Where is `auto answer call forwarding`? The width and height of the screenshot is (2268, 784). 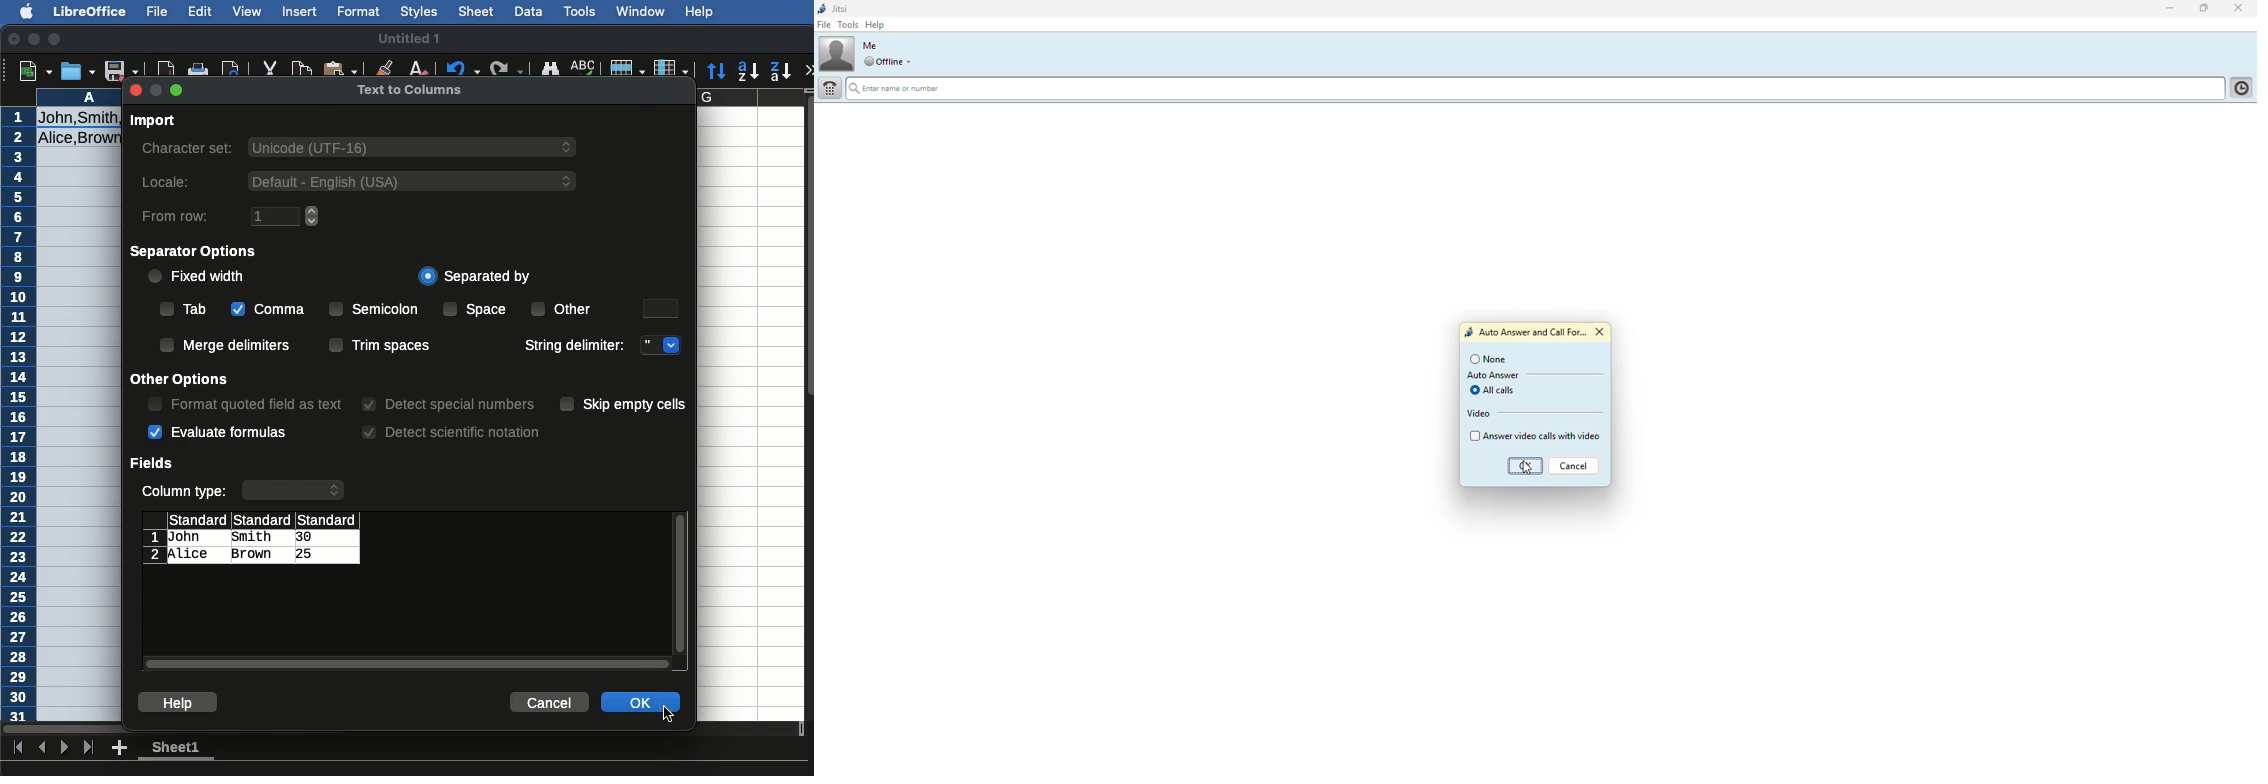
auto answer call forwarding is located at coordinates (1525, 333).